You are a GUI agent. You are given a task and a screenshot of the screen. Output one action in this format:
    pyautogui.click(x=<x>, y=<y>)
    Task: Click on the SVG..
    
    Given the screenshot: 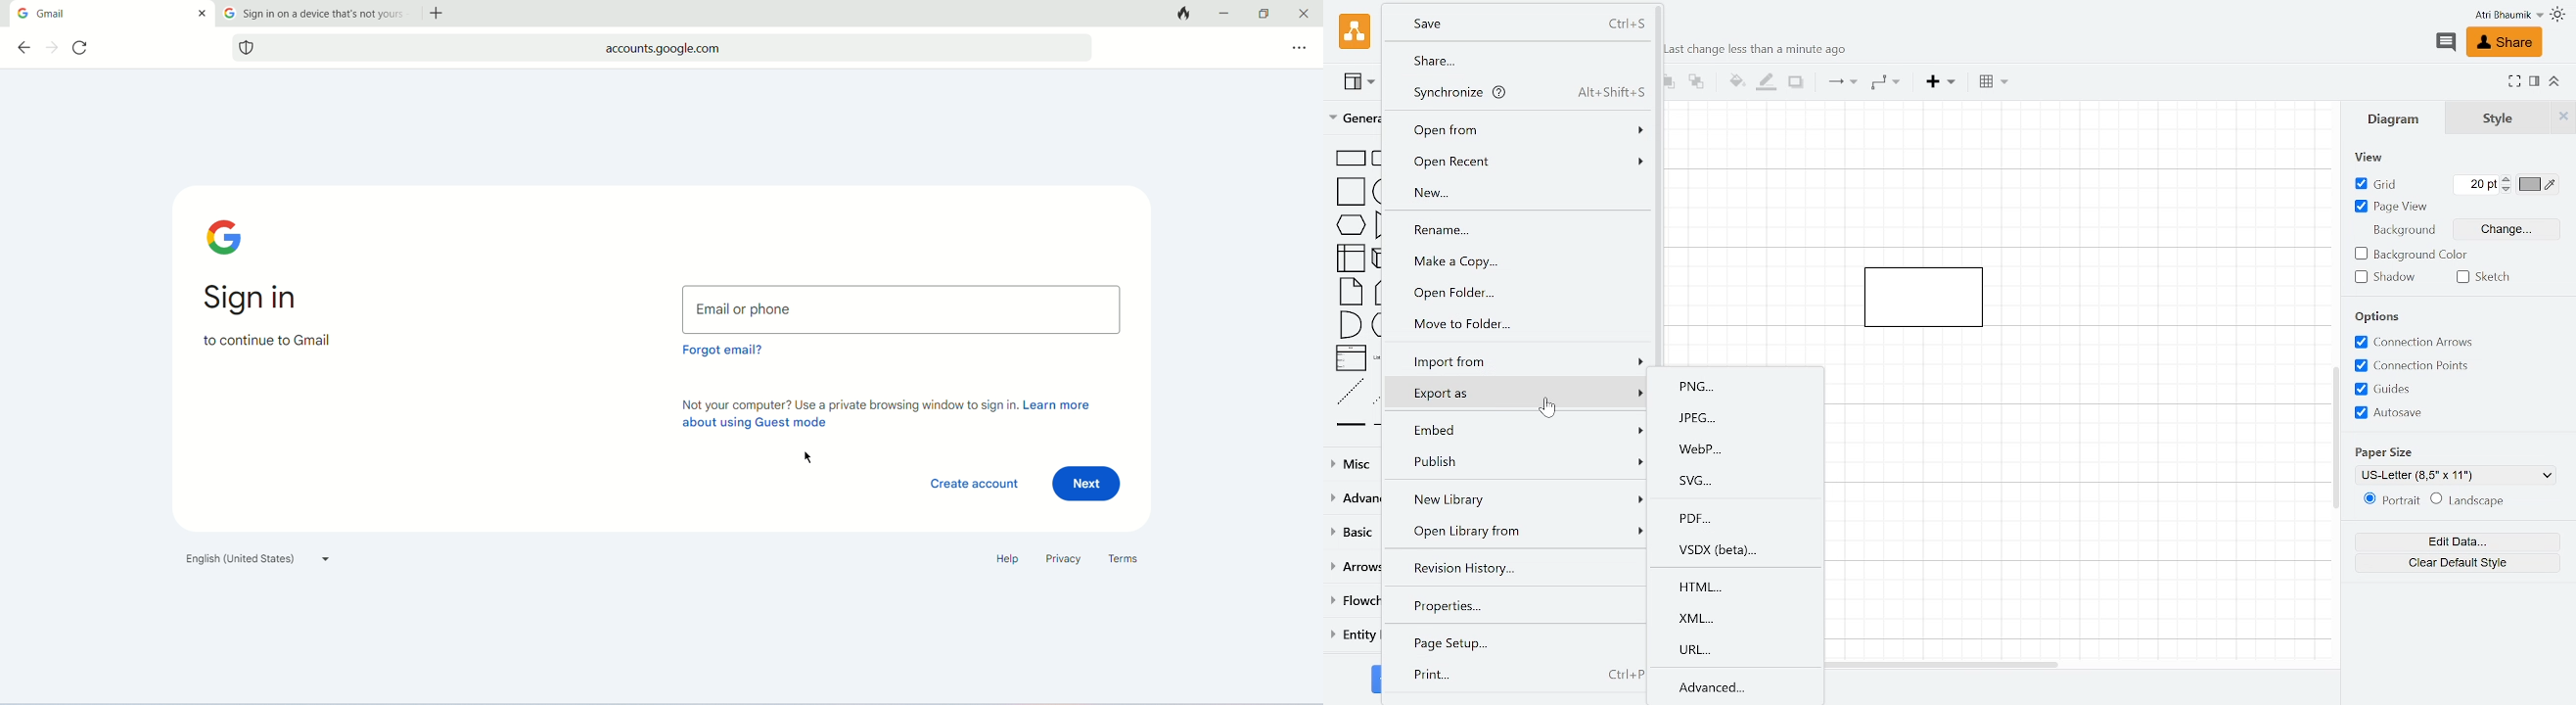 What is the action you would take?
    pyautogui.click(x=1743, y=479)
    